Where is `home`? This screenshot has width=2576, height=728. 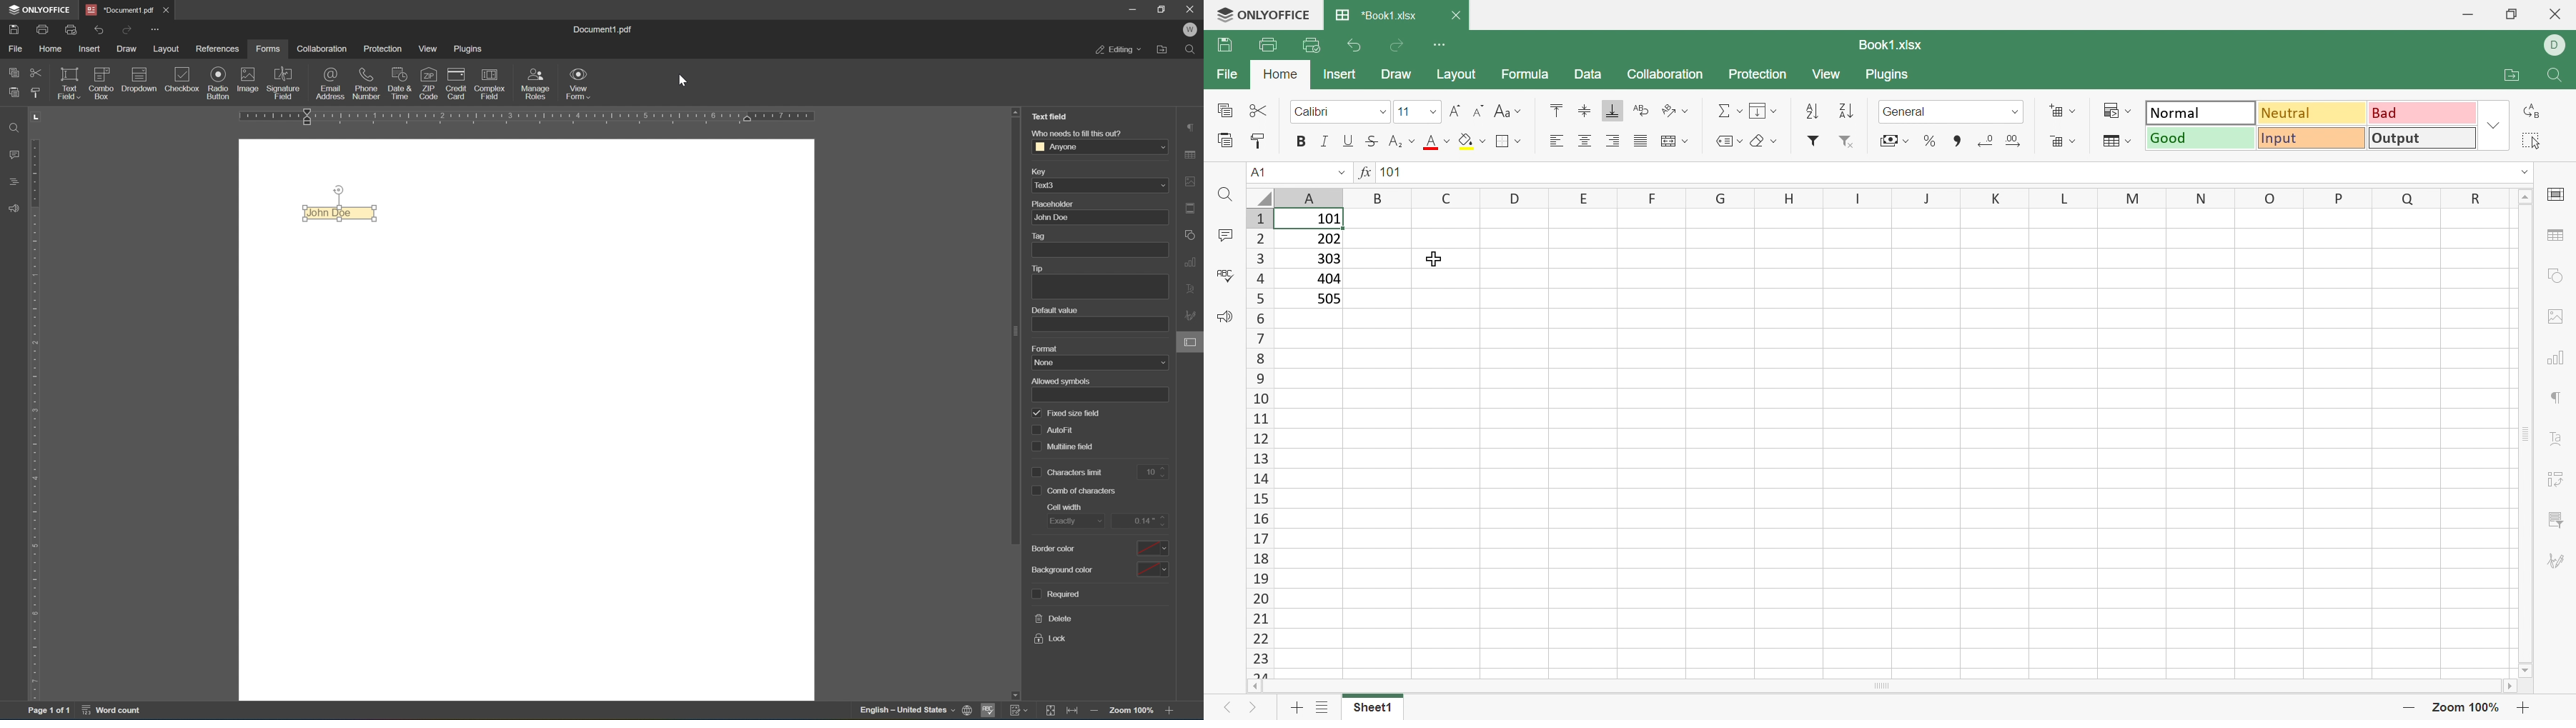
home is located at coordinates (51, 50).